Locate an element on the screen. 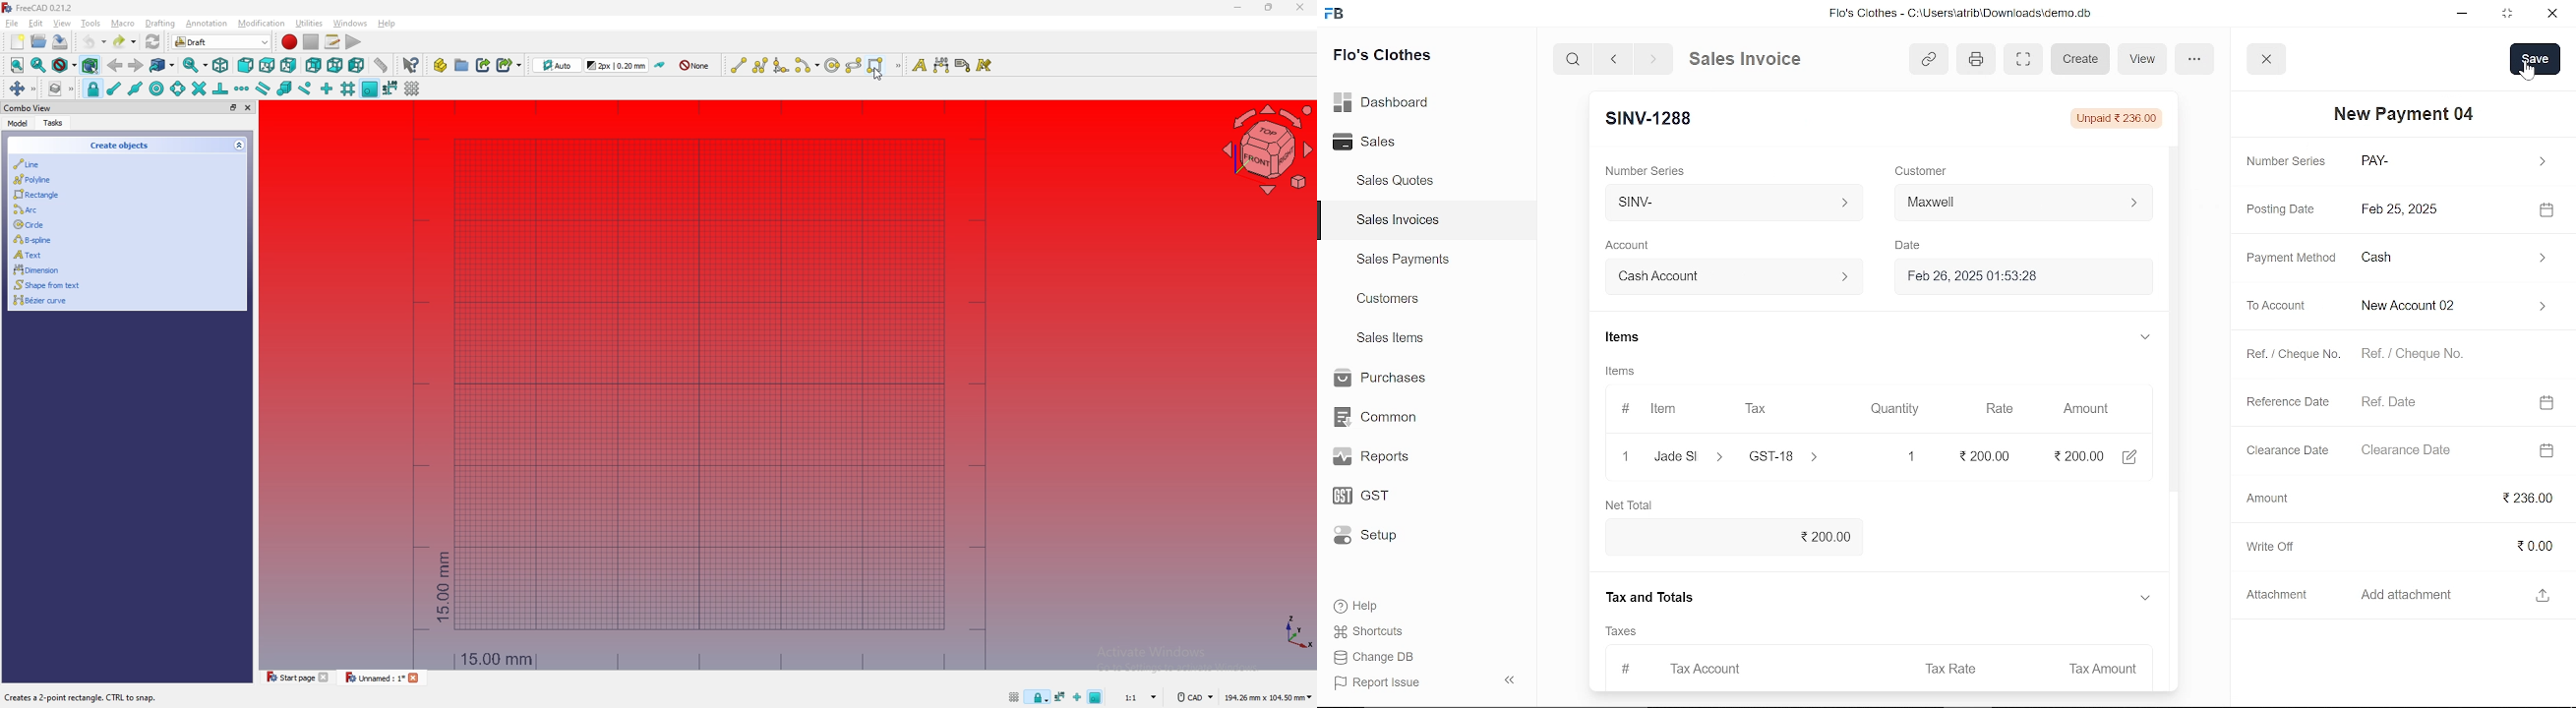 The height and width of the screenshot is (728, 2576). back is located at coordinates (115, 65).